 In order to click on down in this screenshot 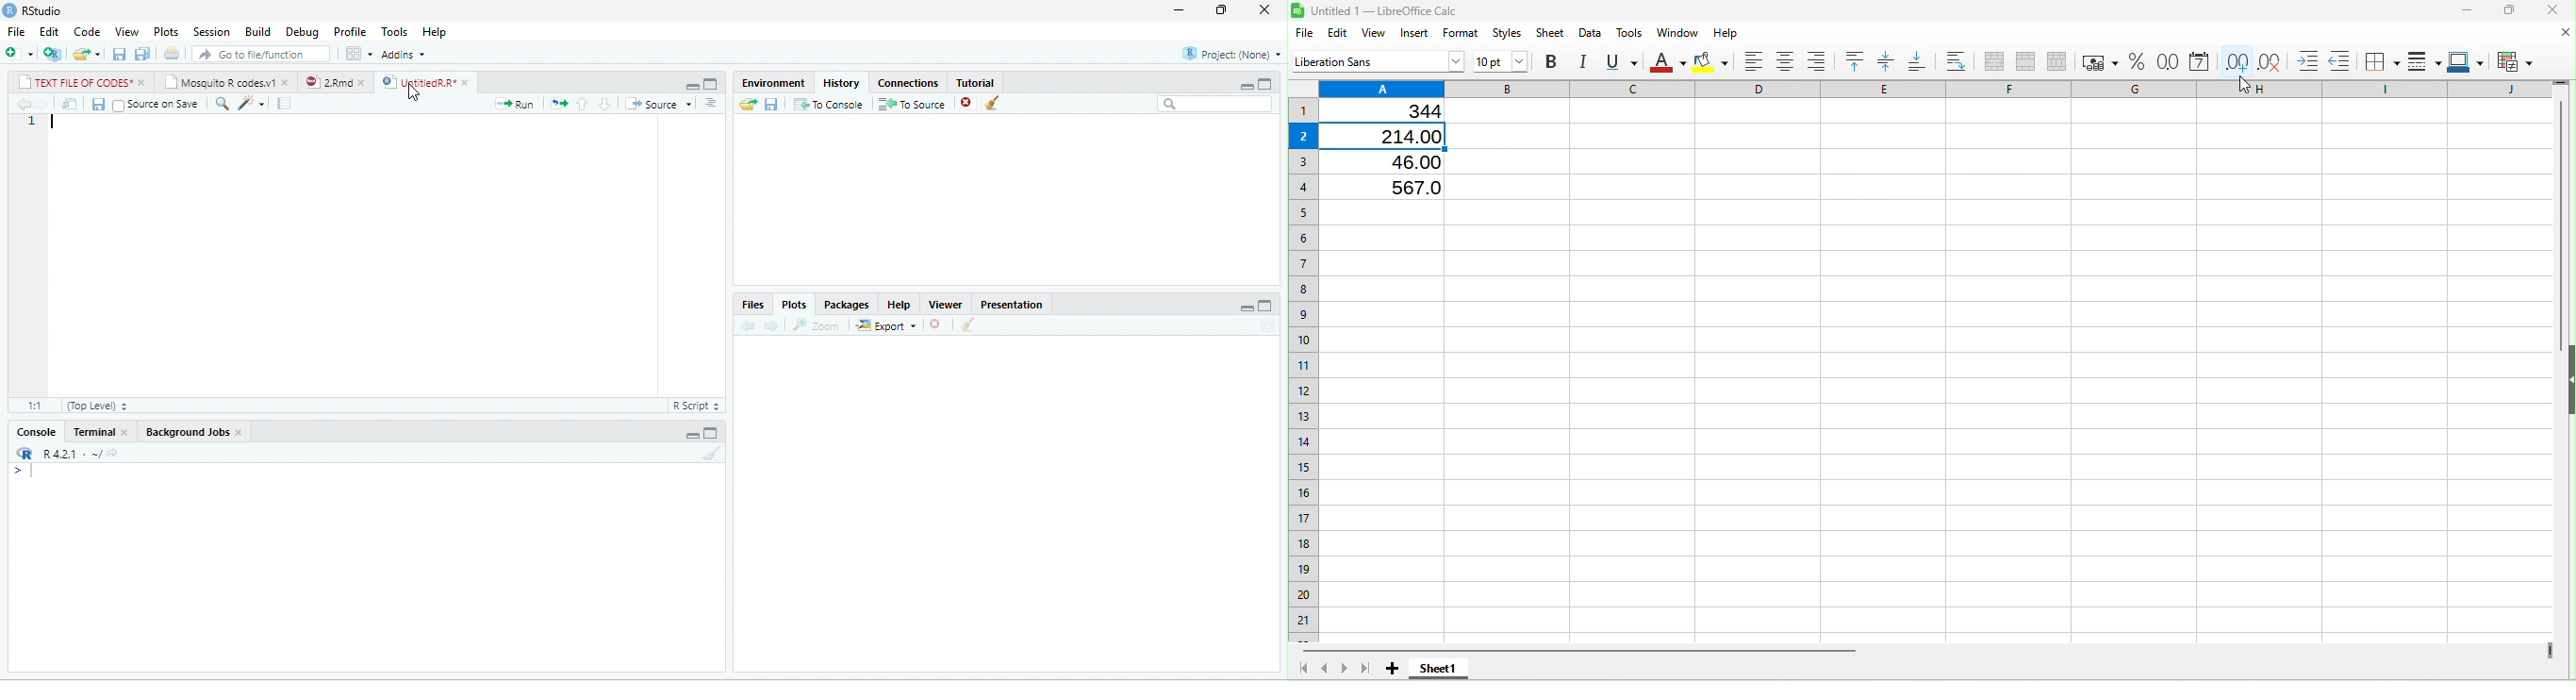, I will do `click(714, 106)`.